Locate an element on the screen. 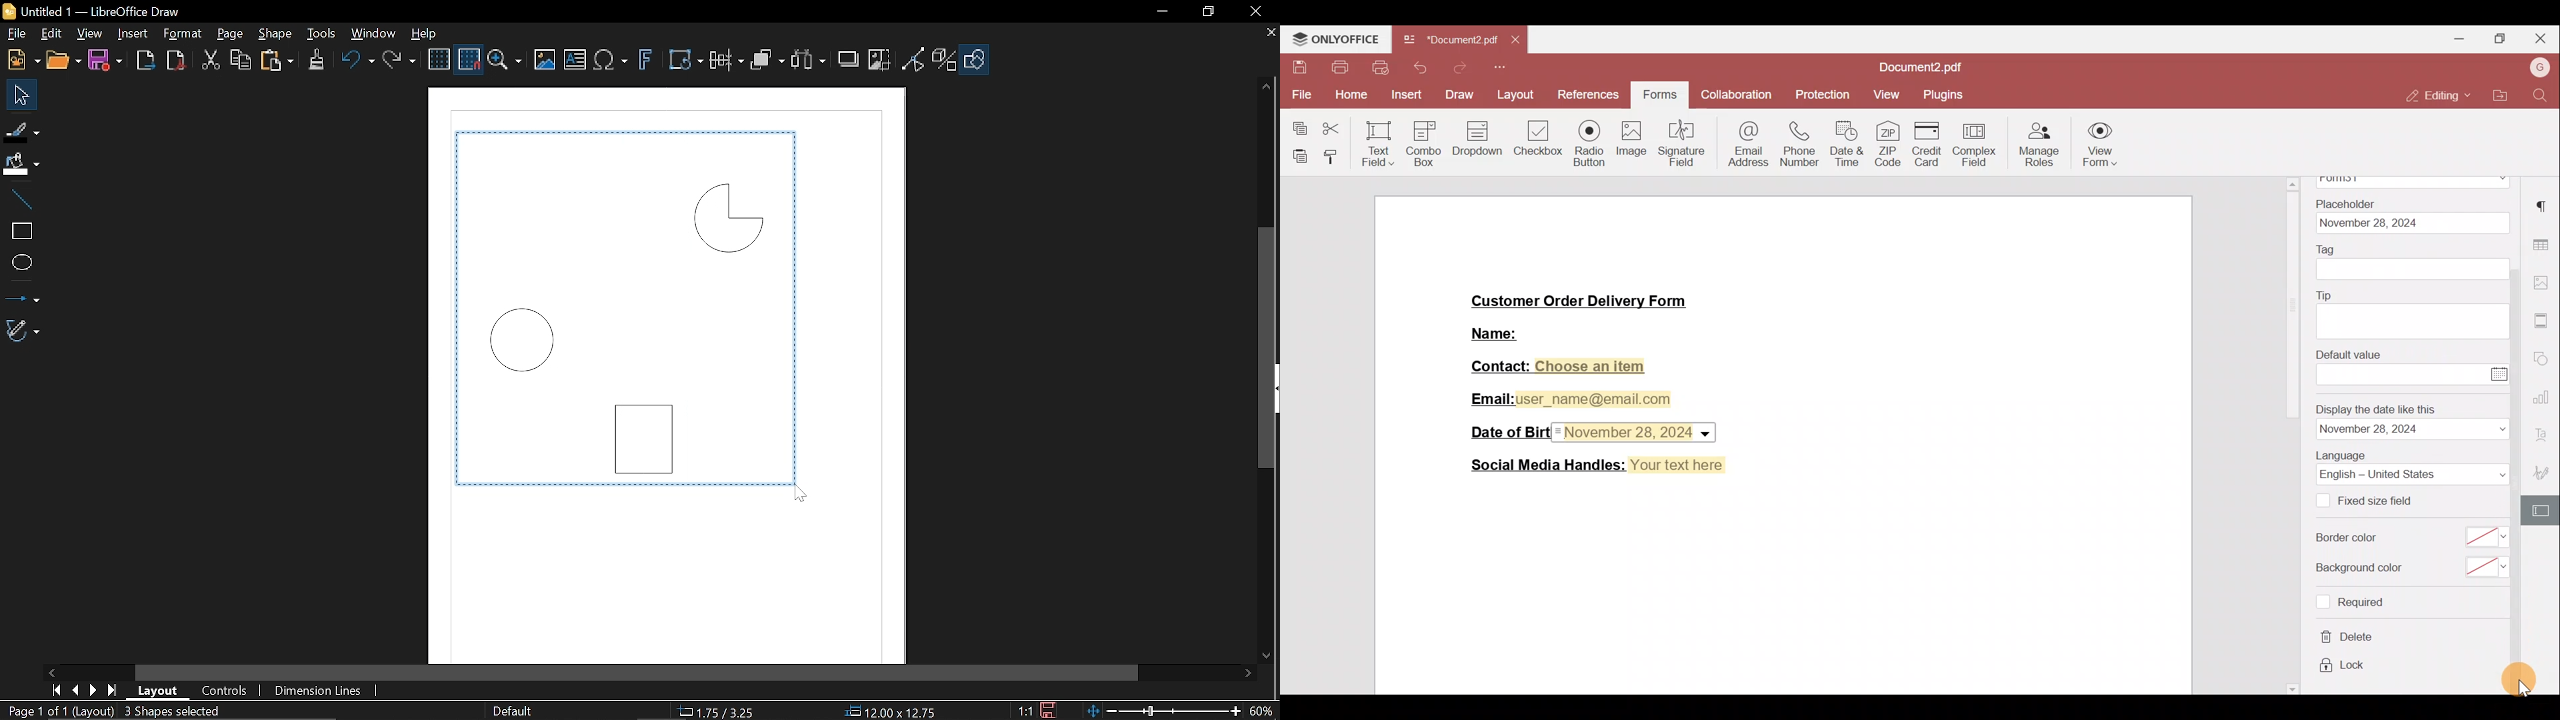 This screenshot has width=2576, height=728. undo is located at coordinates (359, 62).